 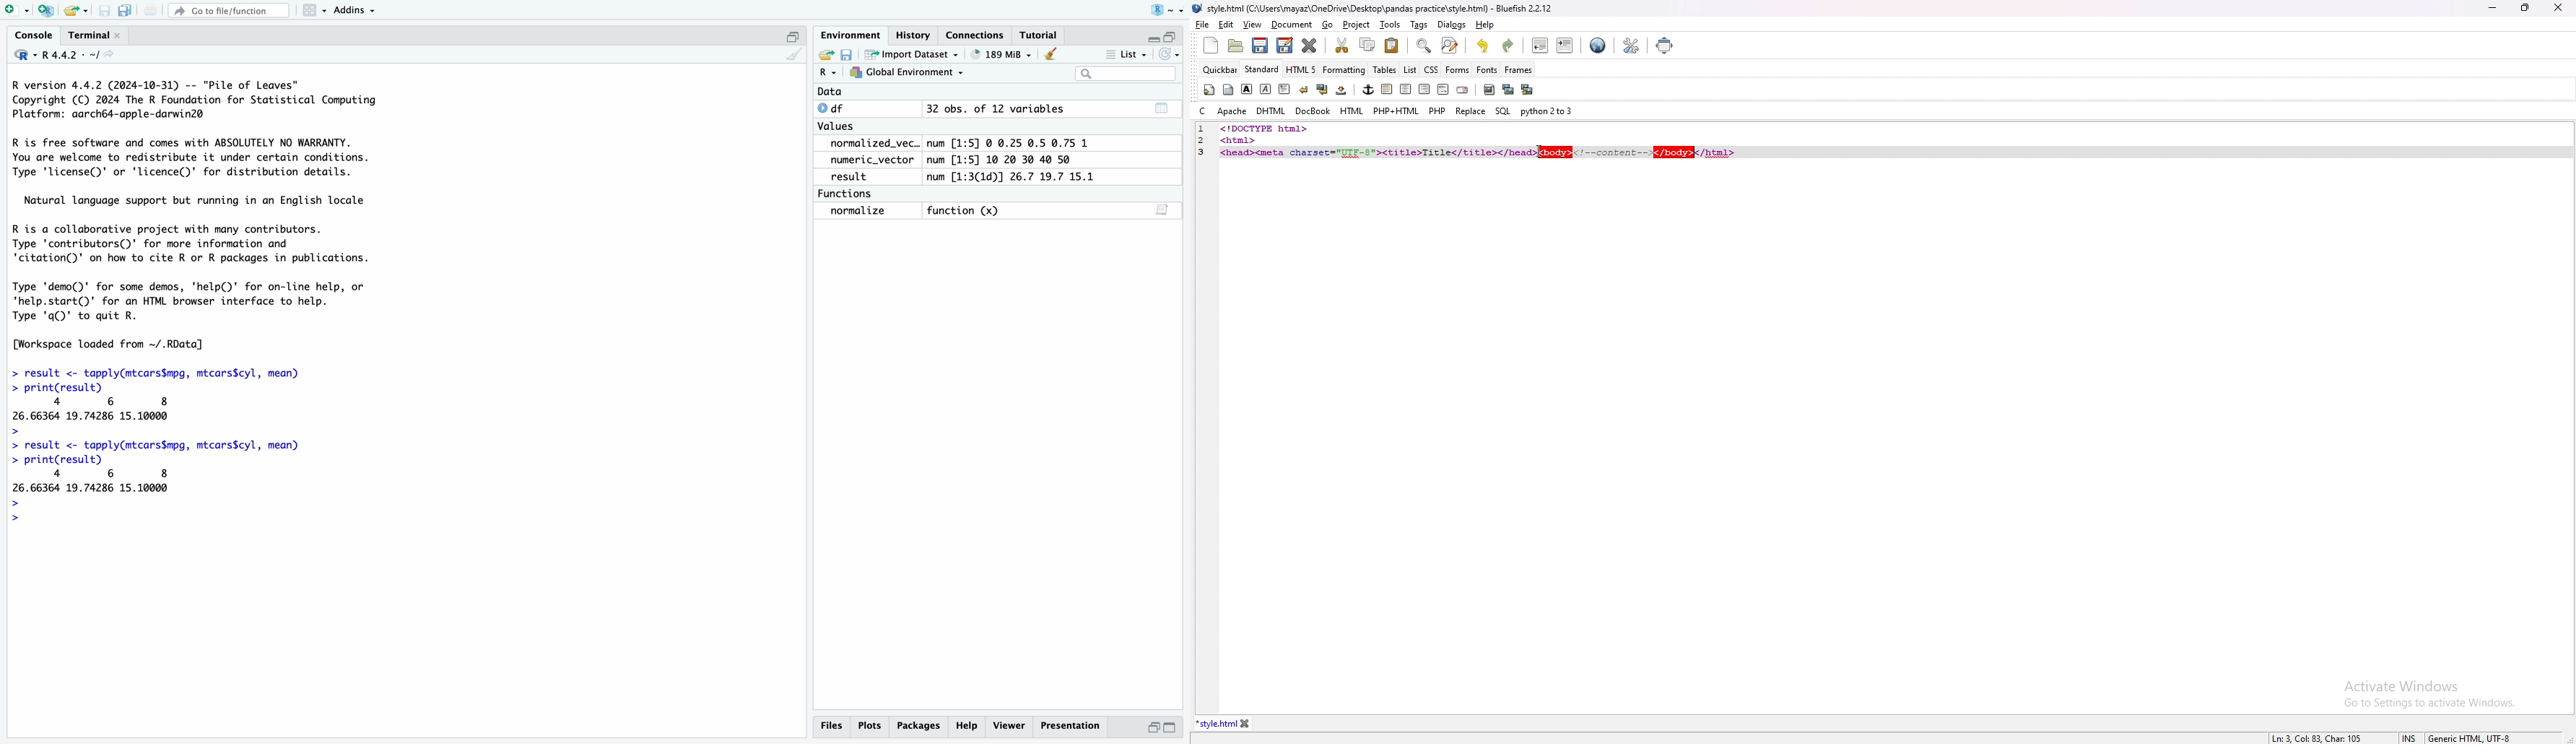 What do you see at coordinates (1013, 143) in the screenshot?
I see `num [1:5] © 0.25 0.5 0.75 1` at bounding box center [1013, 143].